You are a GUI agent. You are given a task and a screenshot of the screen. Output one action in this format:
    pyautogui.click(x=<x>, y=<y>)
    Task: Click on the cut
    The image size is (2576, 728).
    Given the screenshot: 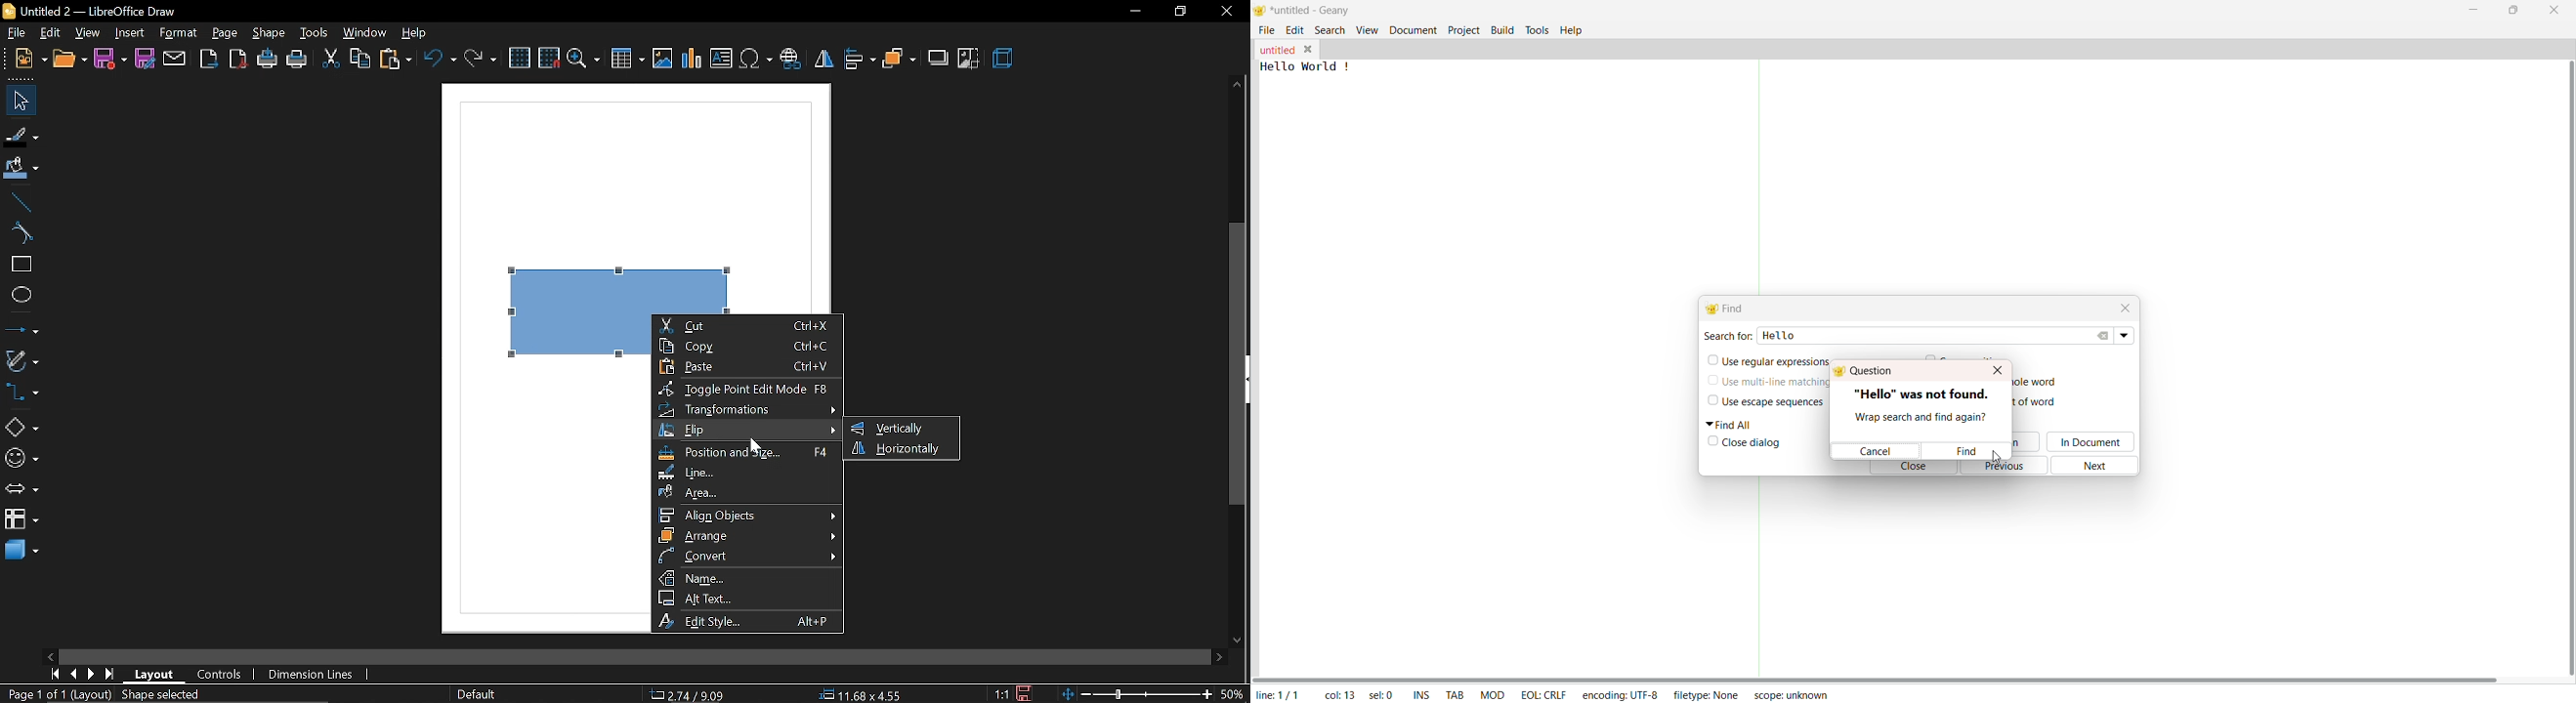 What is the action you would take?
    pyautogui.click(x=748, y=325)
    